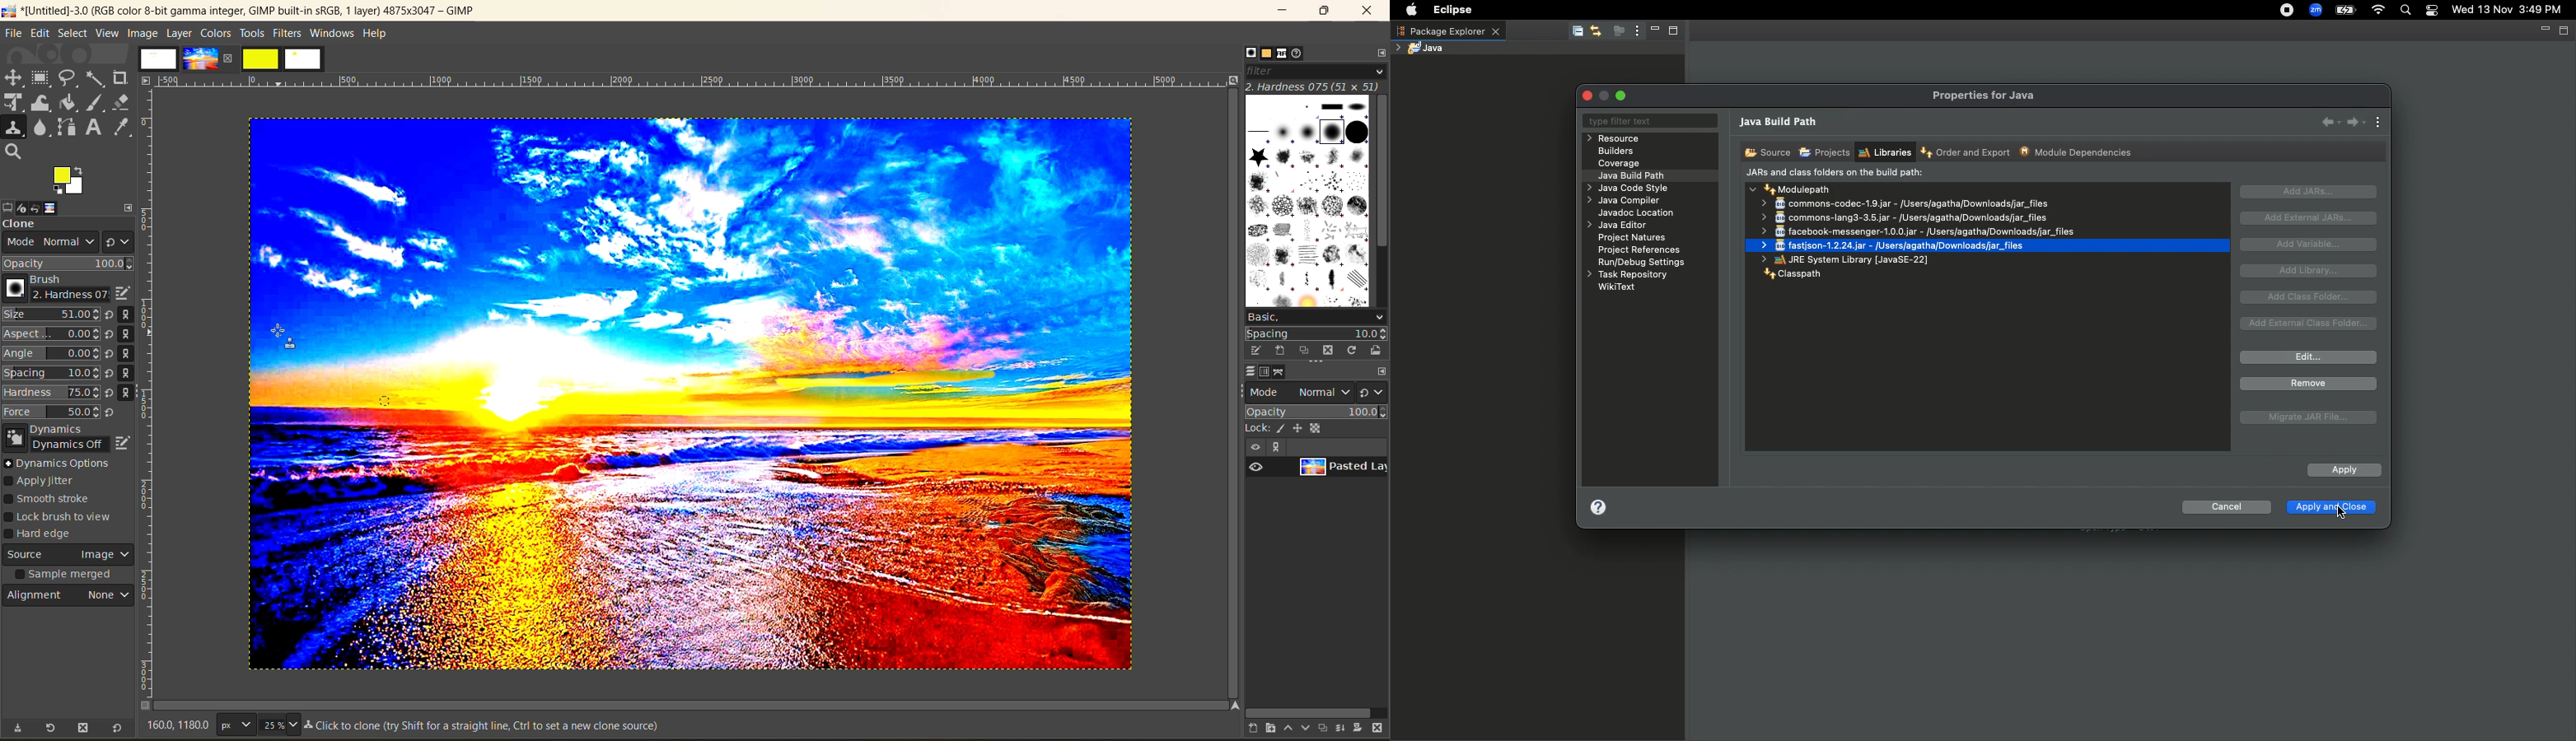  Describe the element at coordinates (1793, 274) in the screenshot. I see `Classpath` at that location.